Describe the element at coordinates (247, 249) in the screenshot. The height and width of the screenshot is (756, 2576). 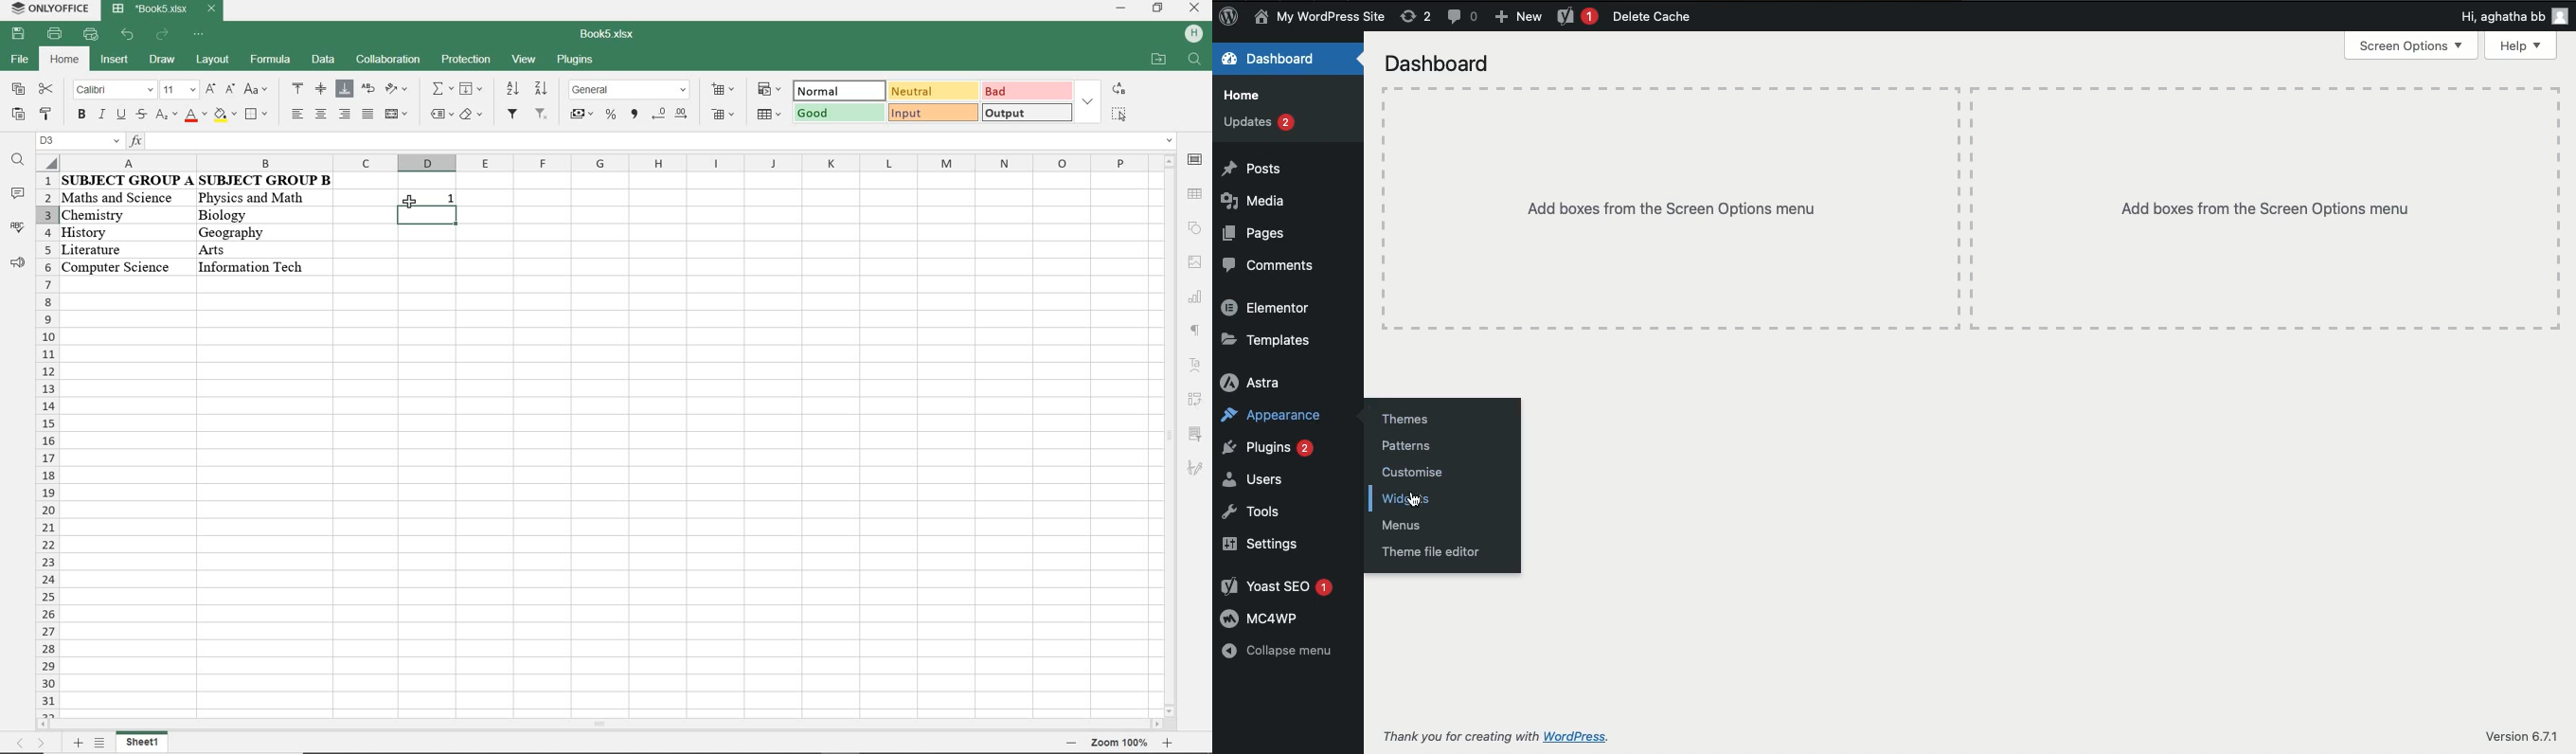
I see `arts` at that location.